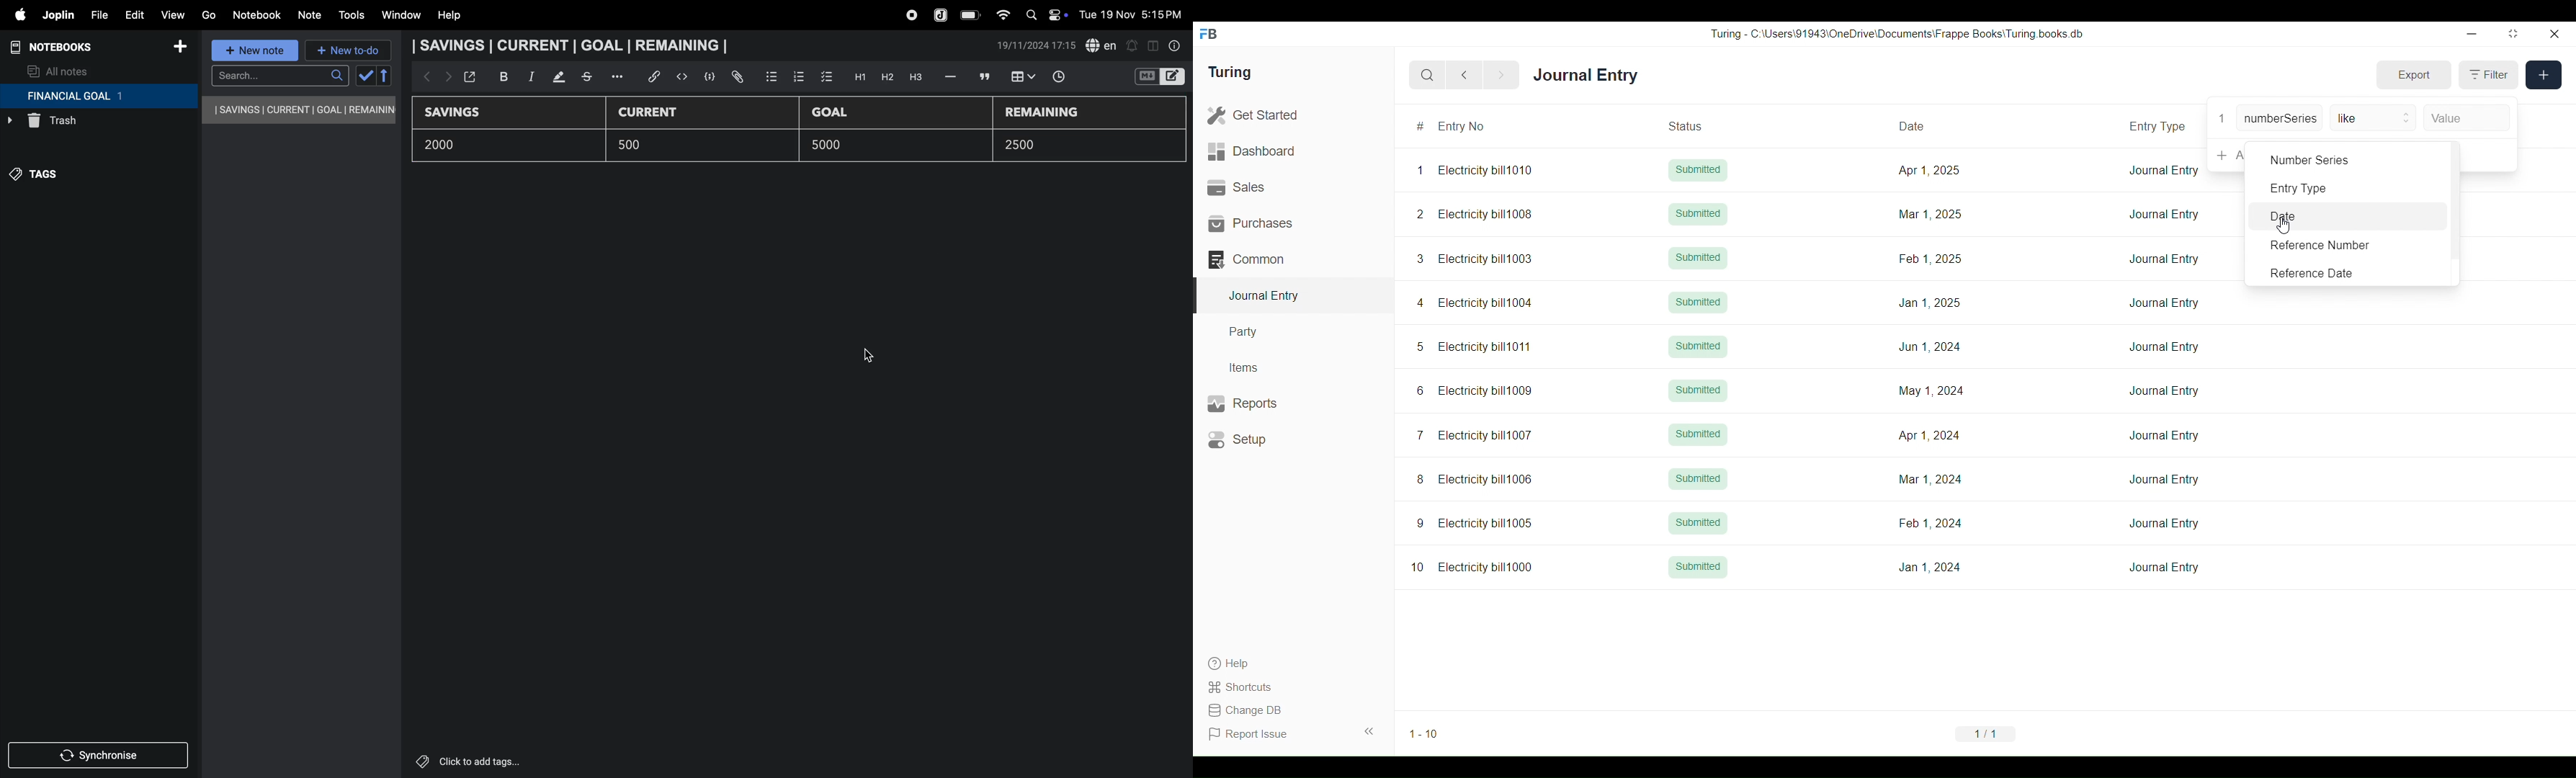 This screenshot has width=2576, height=784. What do you see at coordinates (1698, 214) in the screenshot?
I see `Submitted` at bounding box center [1698, 214].